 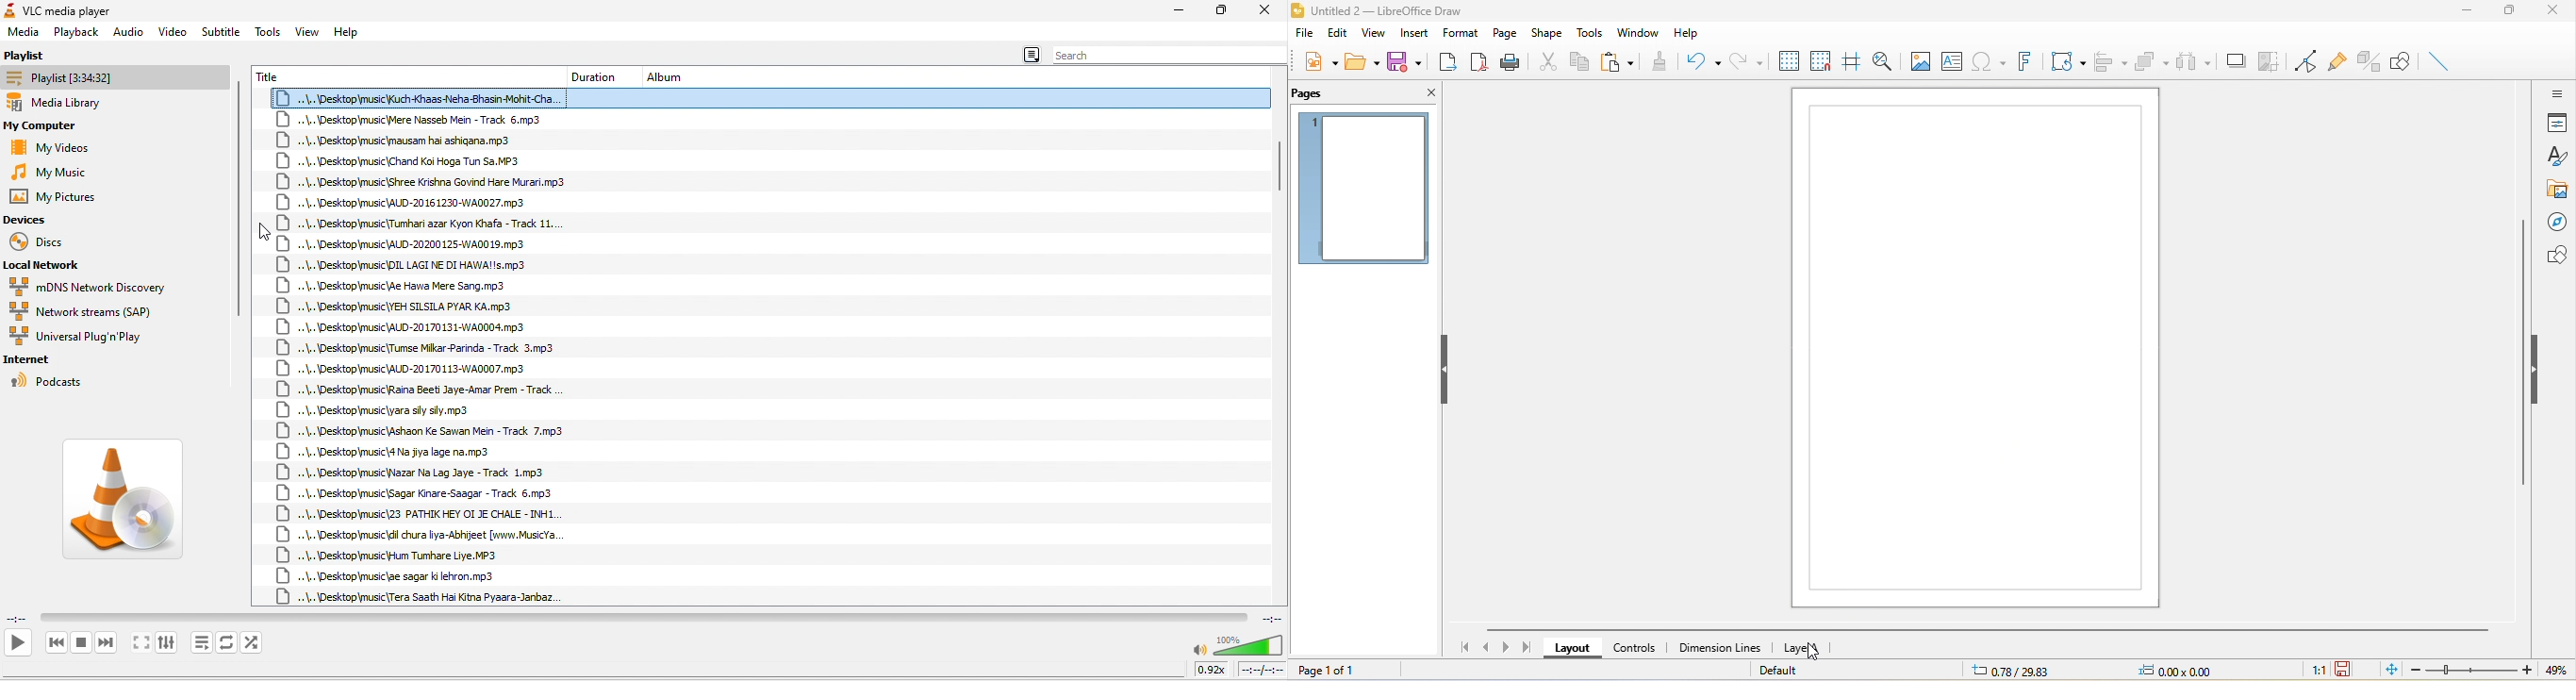 I want to click on vlc media image, so click(x=132, y=505).